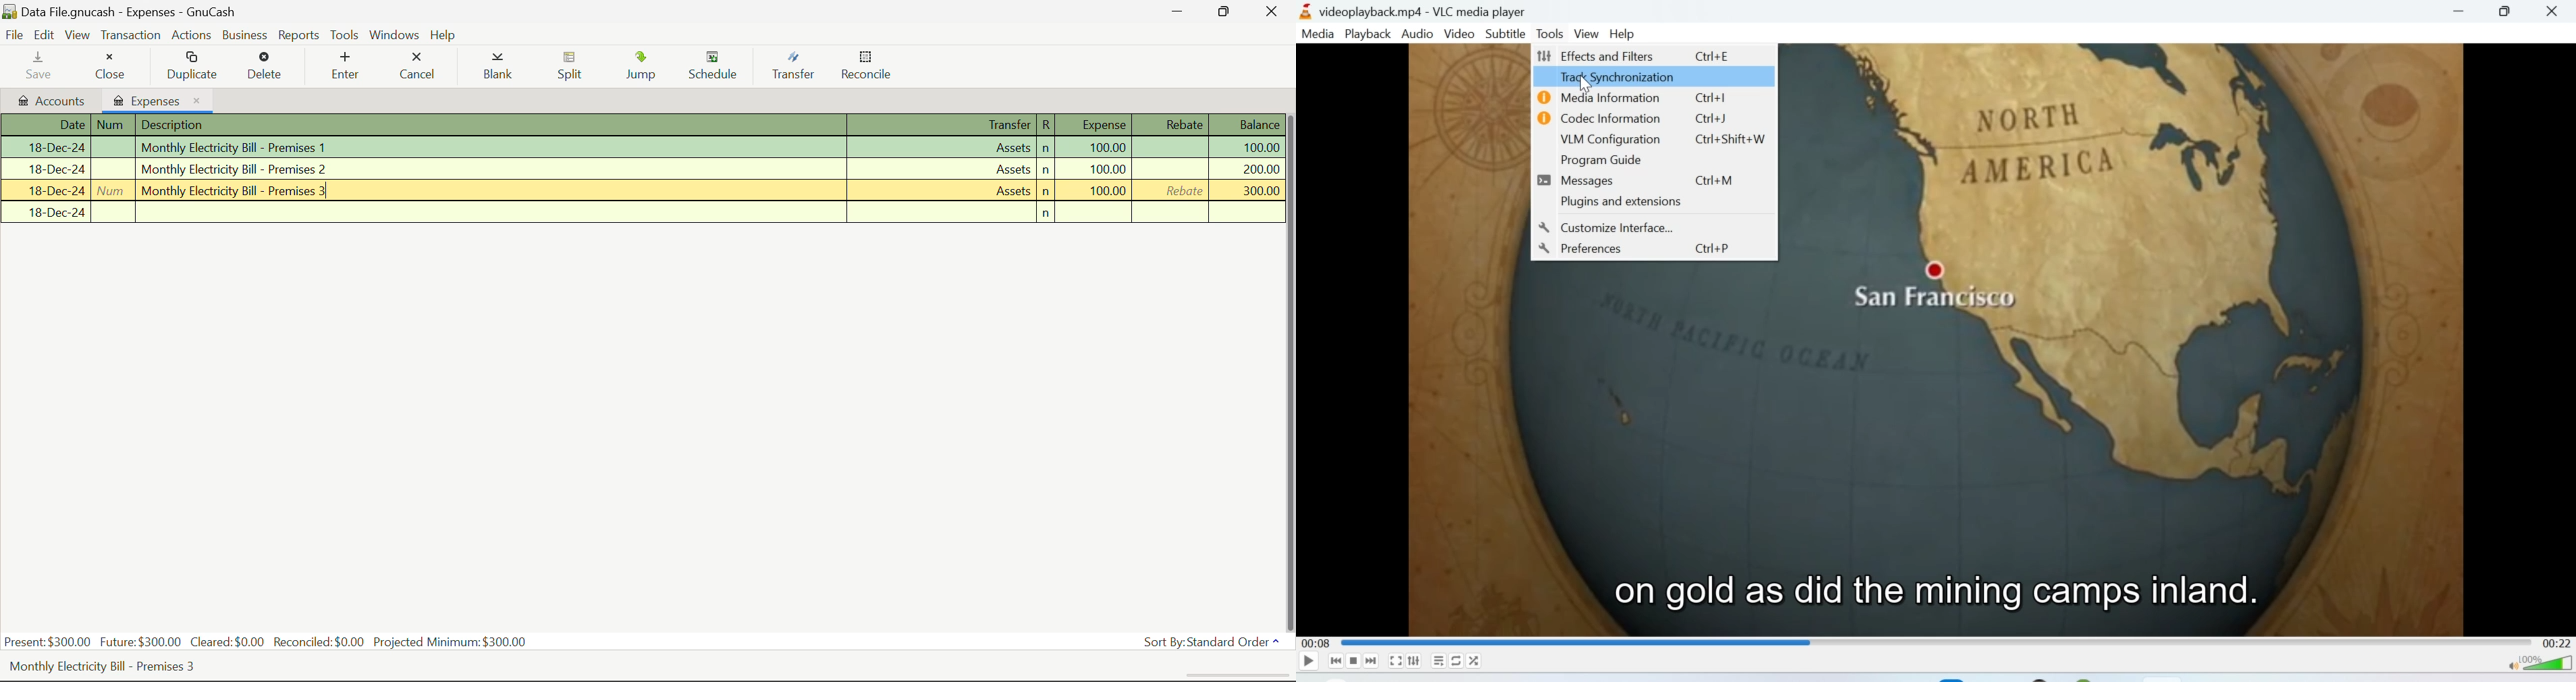  Describe the element at coordinates (42, 67) in the screenshot. I see `Save` at that location.